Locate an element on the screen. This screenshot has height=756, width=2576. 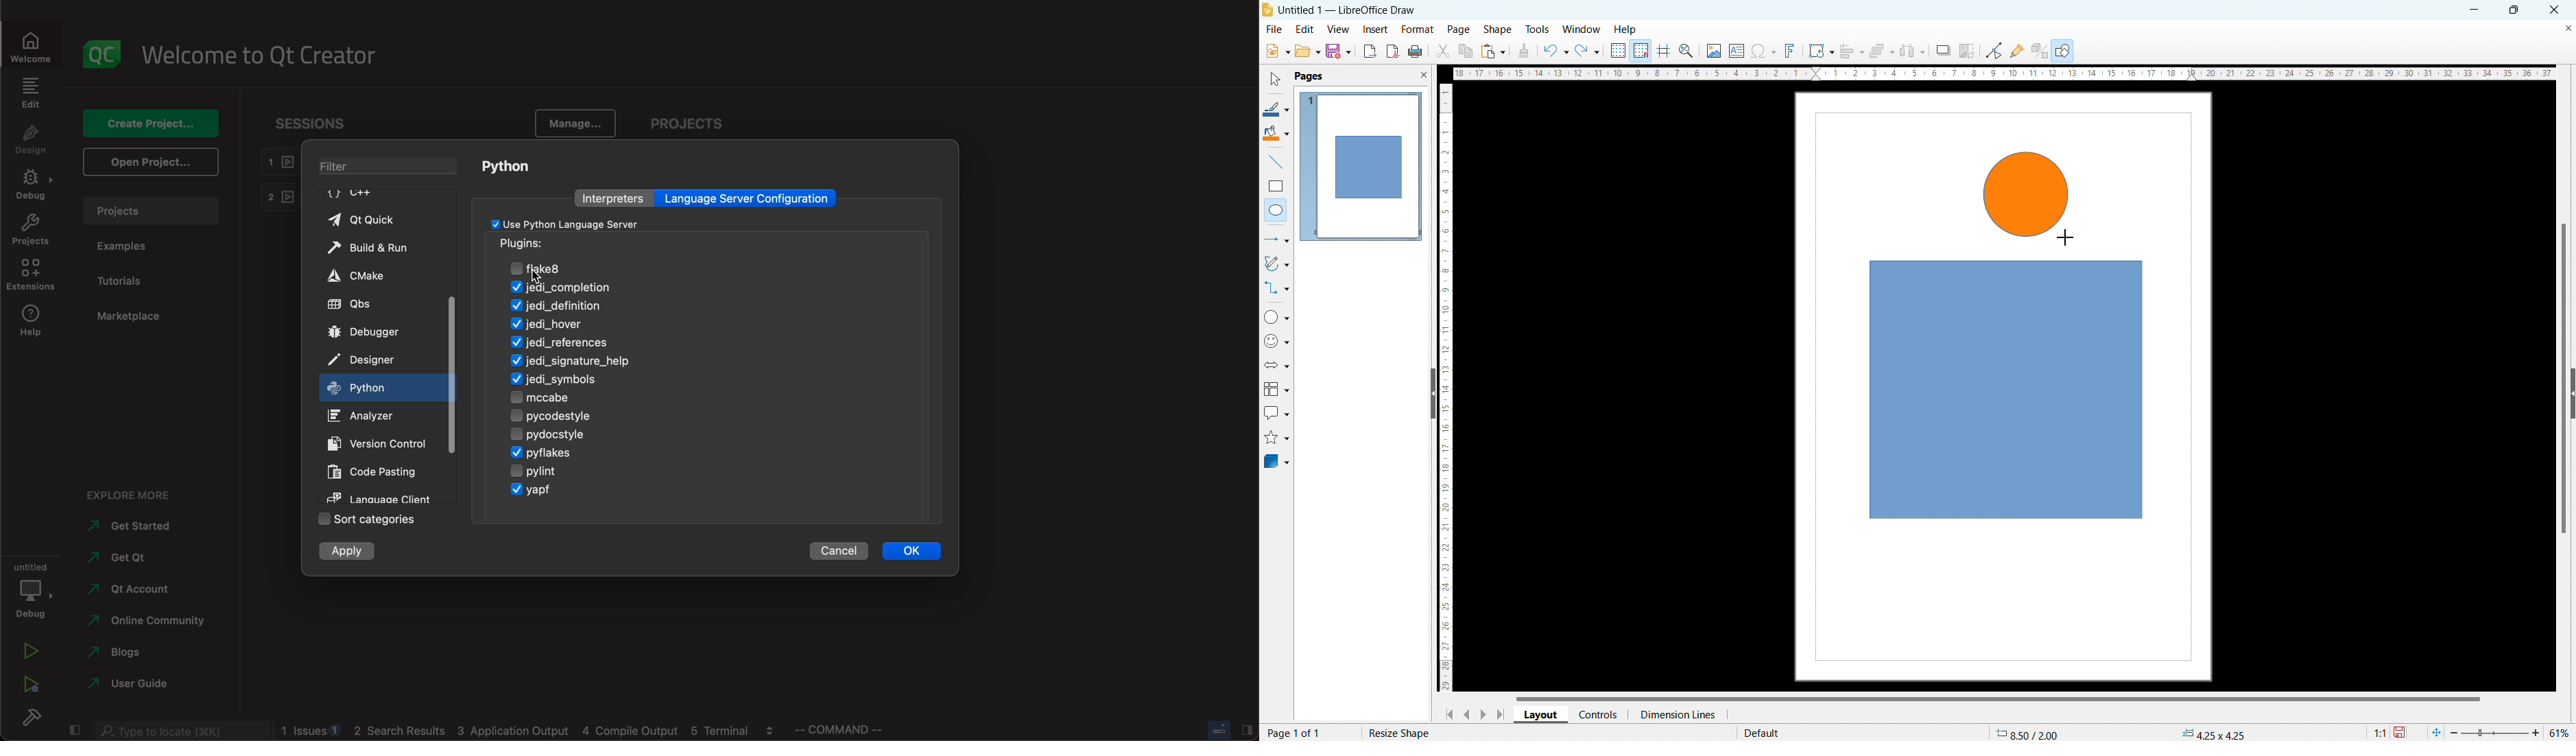
pages is located at coordinates (1308, 75).